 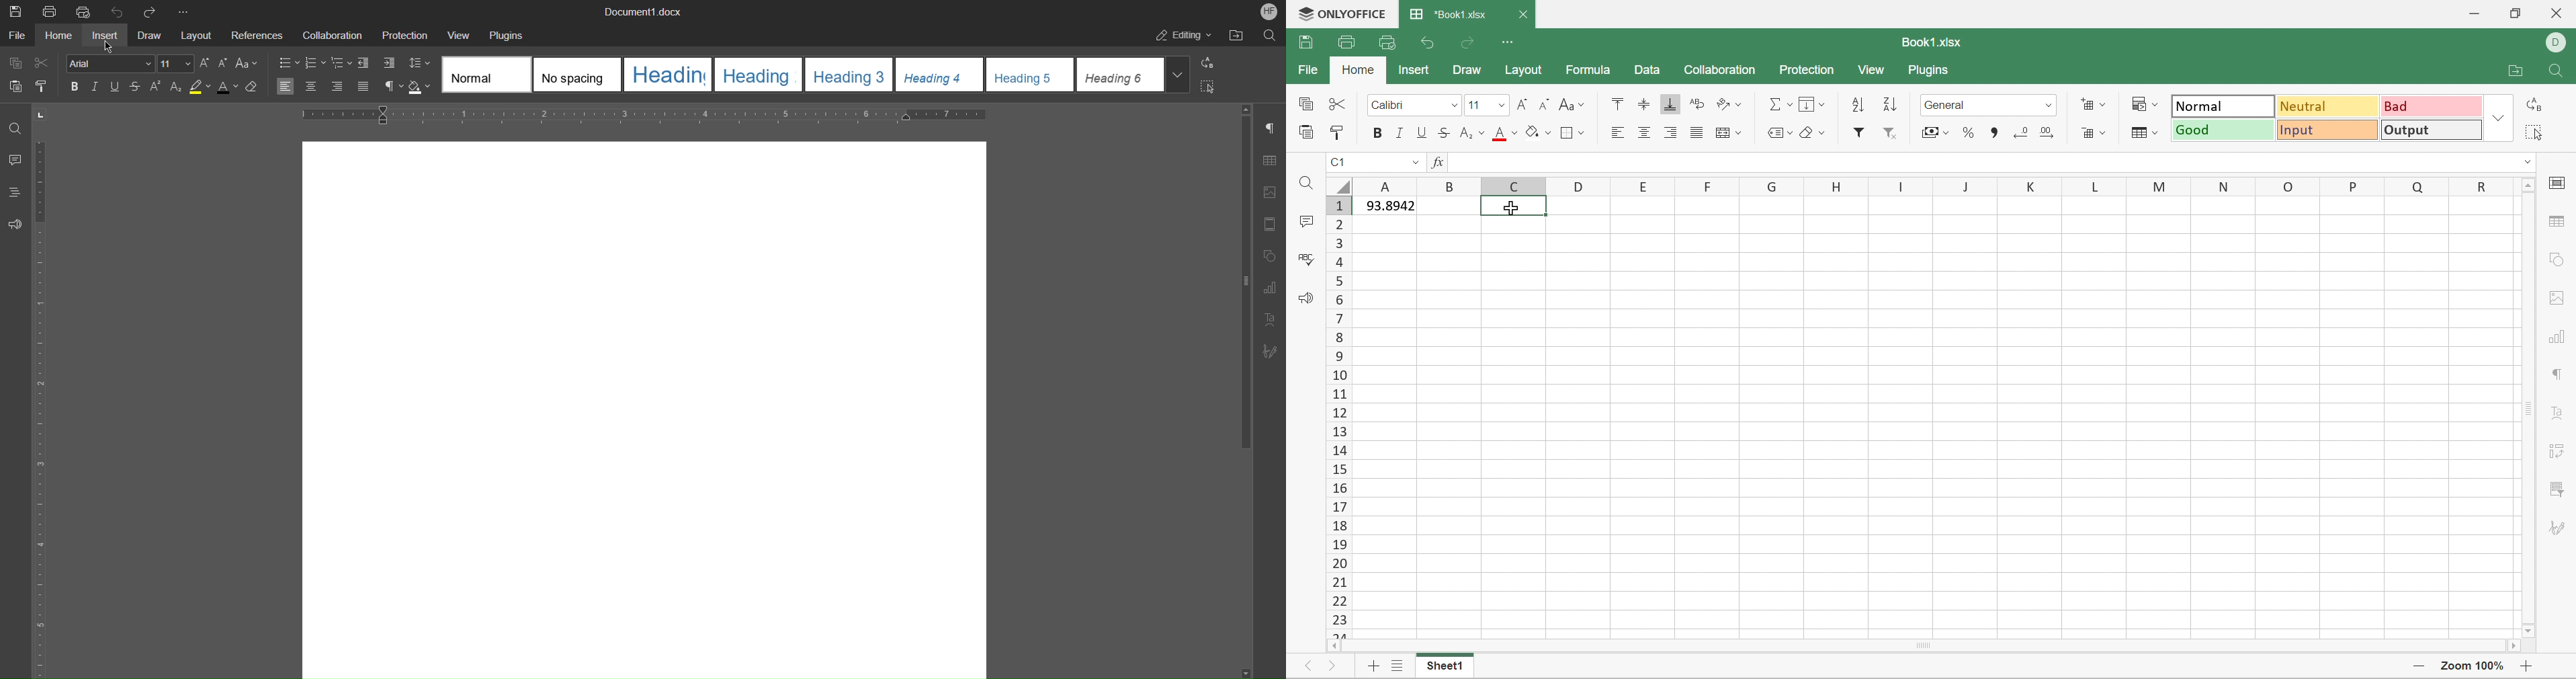 What do you see at coordinates (2556, 488) in the screenshot?
I see `Slicer settings` at bounding box center [2556, 488].